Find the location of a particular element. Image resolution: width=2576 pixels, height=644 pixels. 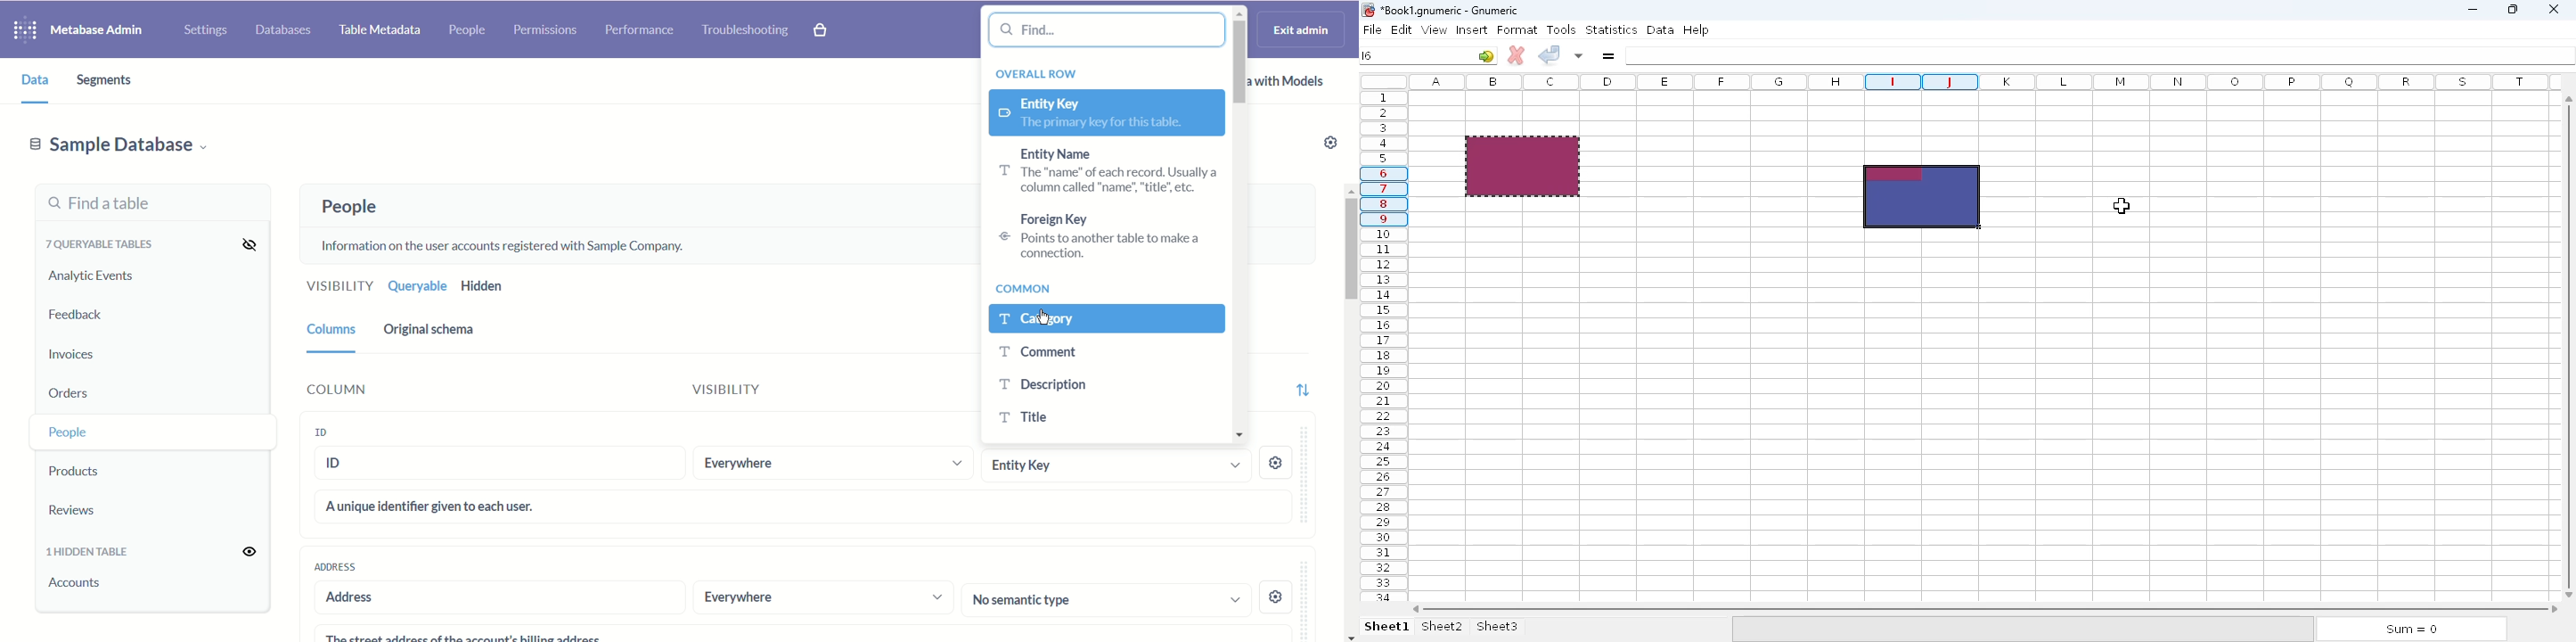

edit is located at coordinates (1402, 29).